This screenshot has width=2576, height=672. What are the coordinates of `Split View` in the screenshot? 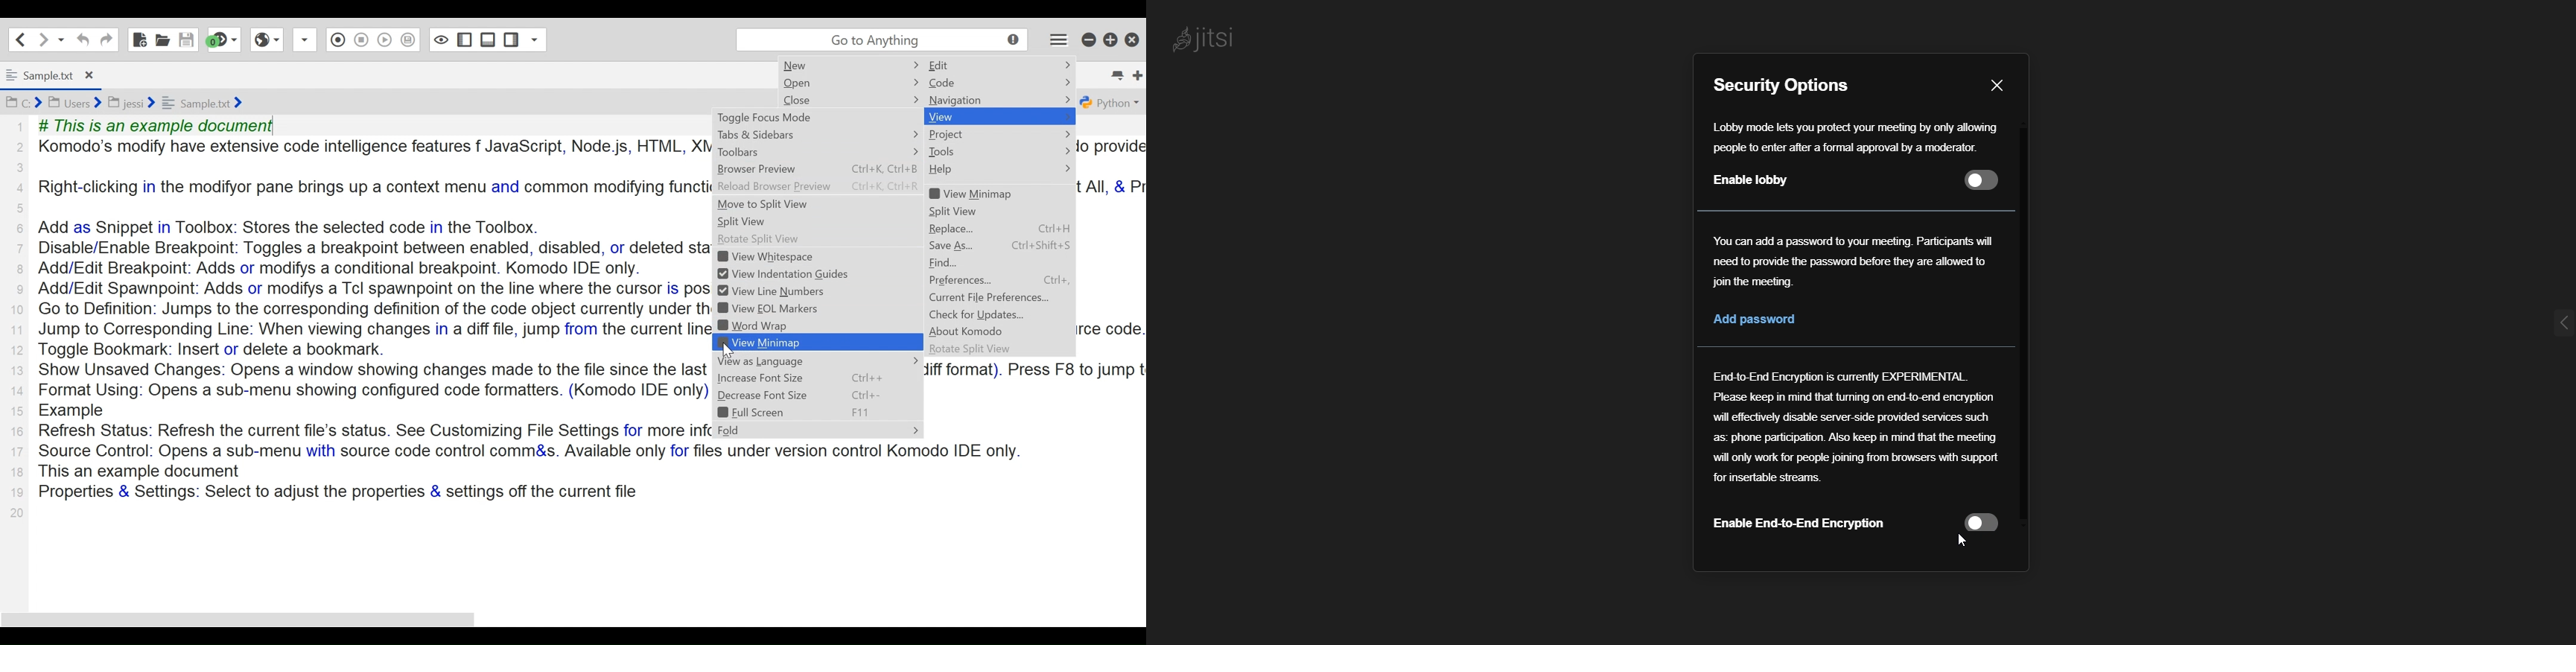 It's located at (972, 211).